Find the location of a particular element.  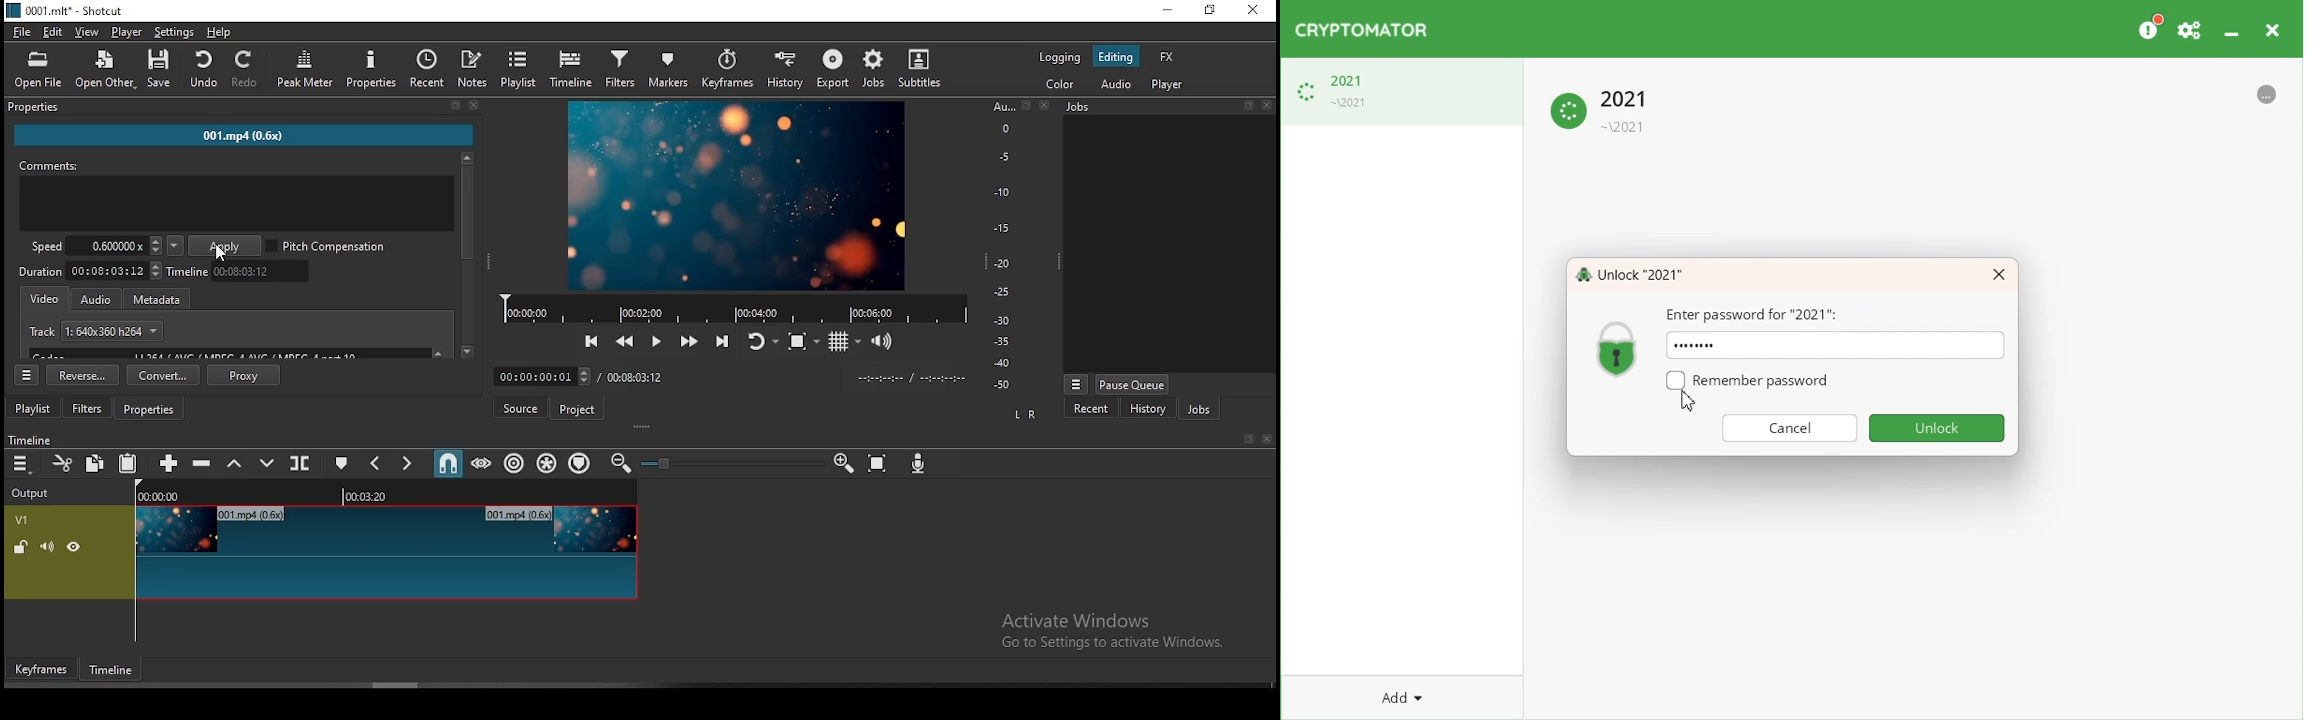

ripple is located at coordinates (513, 462).